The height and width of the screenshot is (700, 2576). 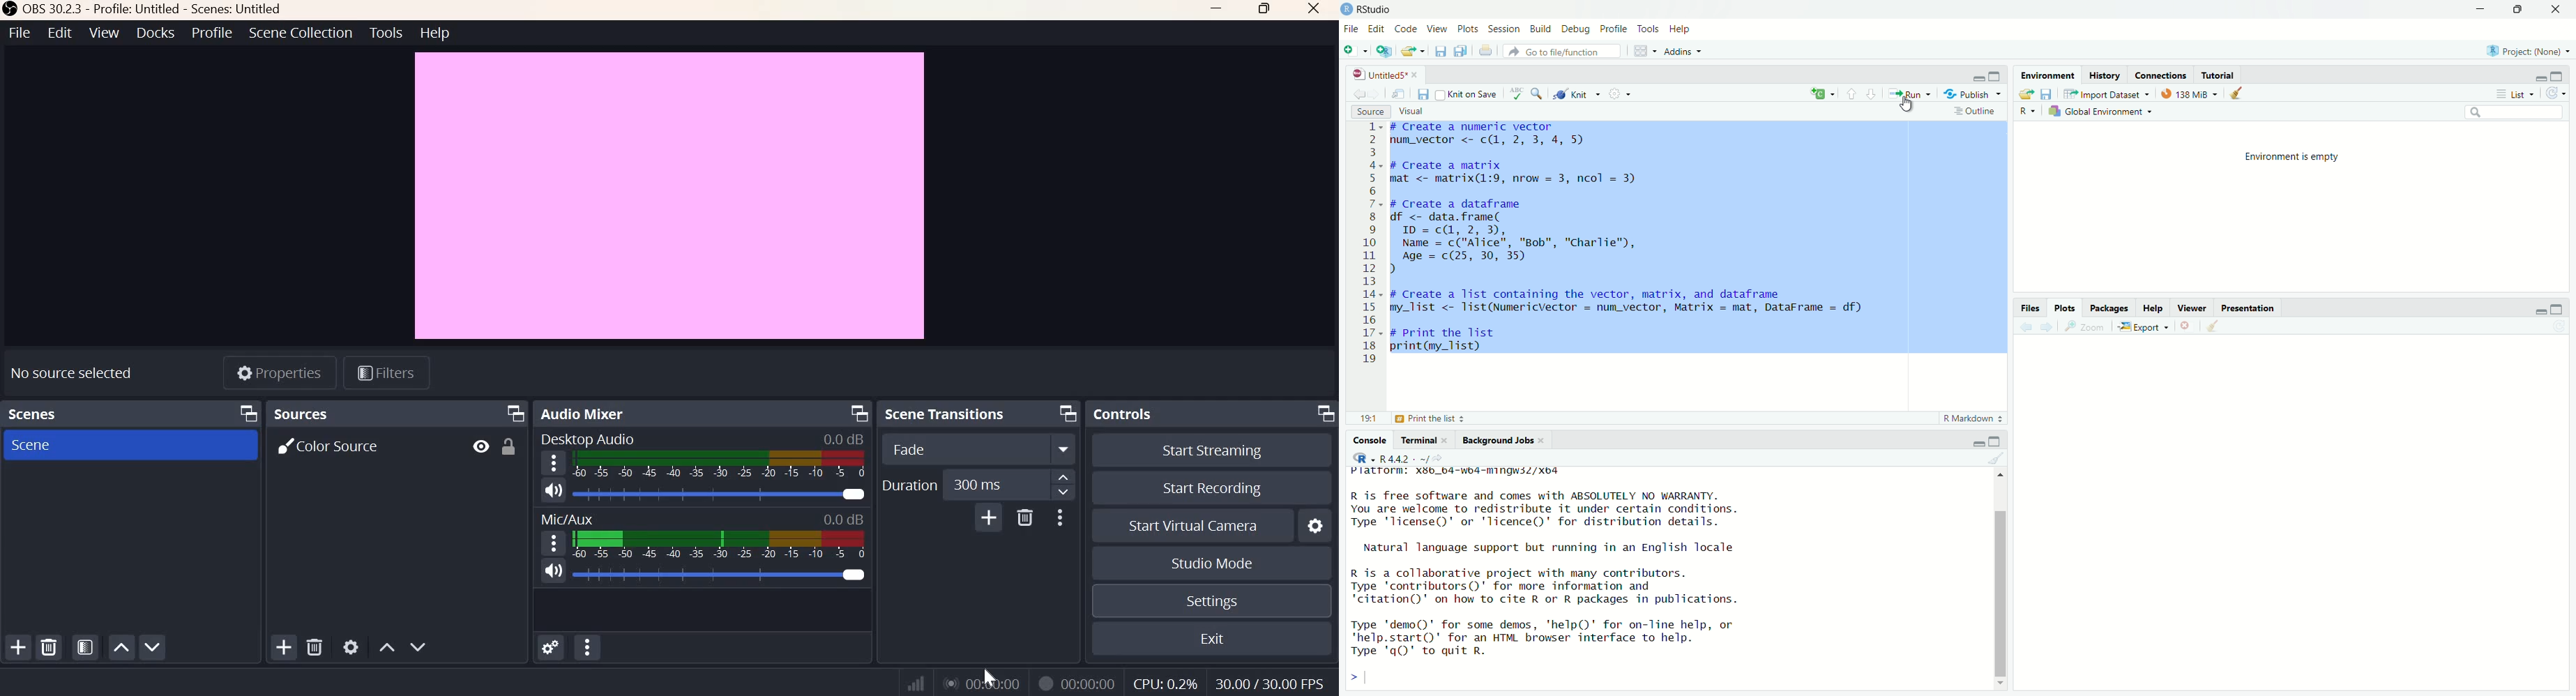 What do you see at coordinates (1999, 440) in the screenshot?
I see `maximise` at bounding box center [1999, 440].